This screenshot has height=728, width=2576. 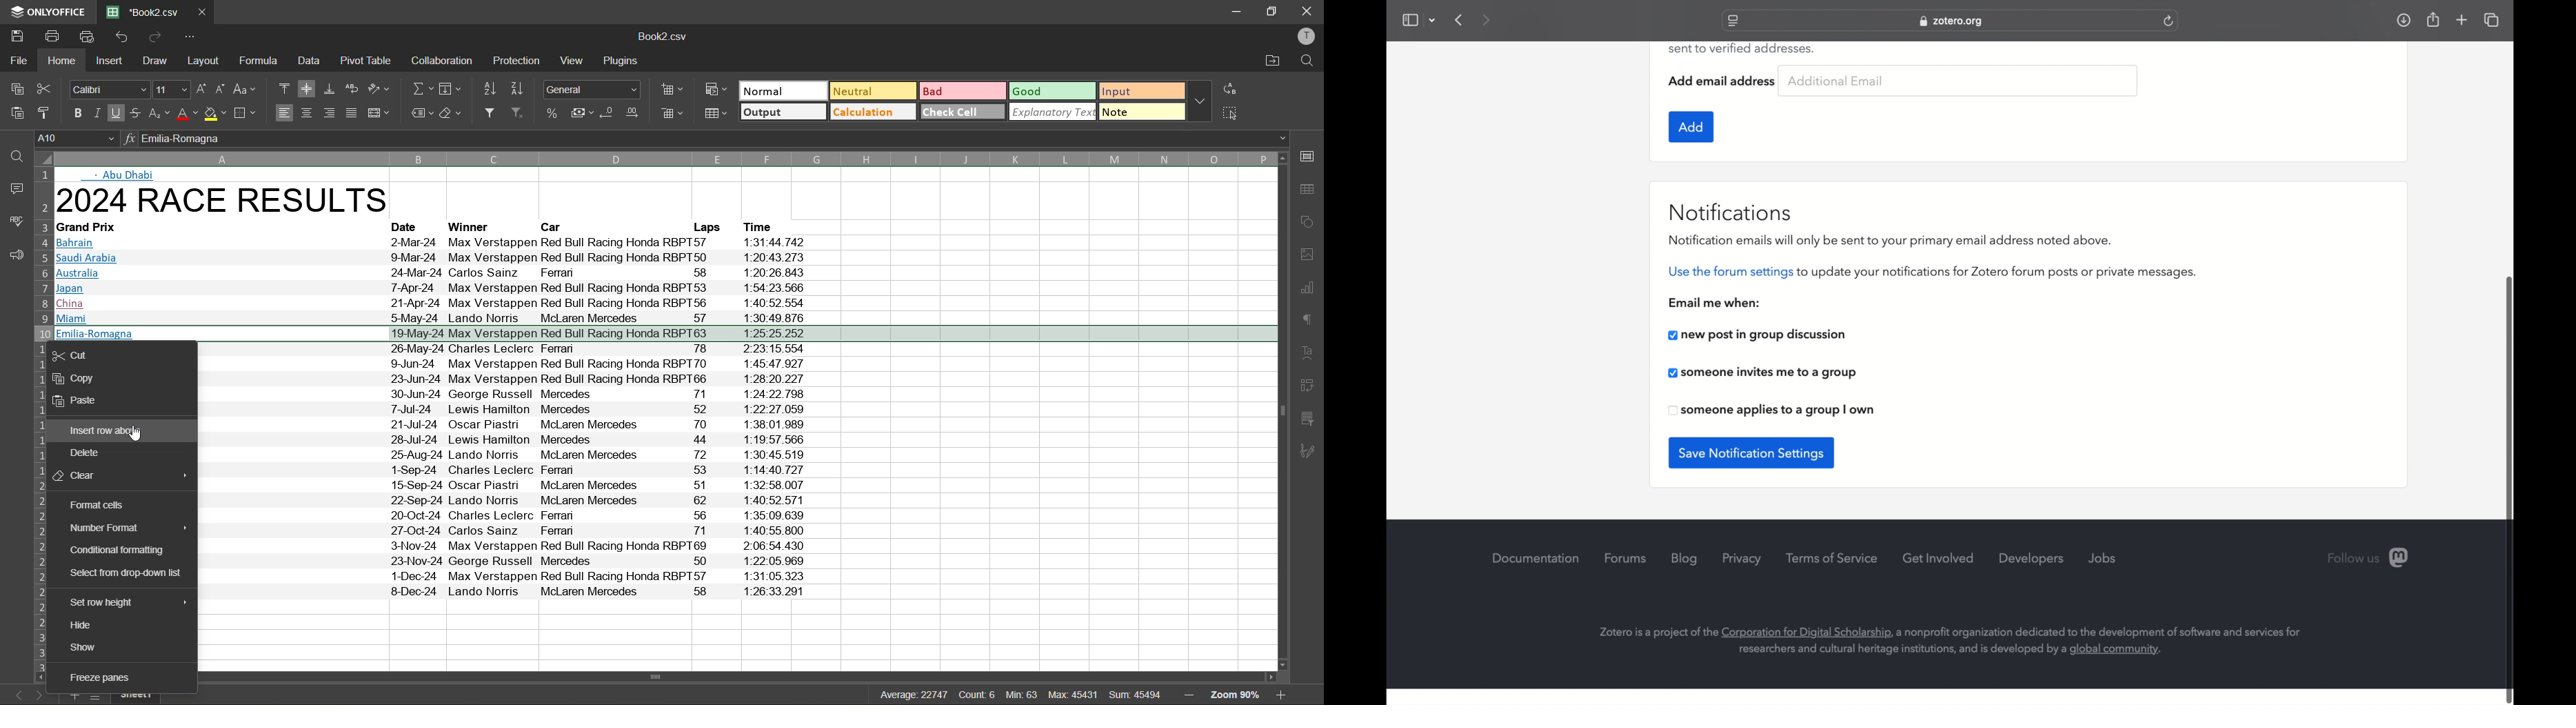 I want to click on obscure text, so click(x=1740, y=48).